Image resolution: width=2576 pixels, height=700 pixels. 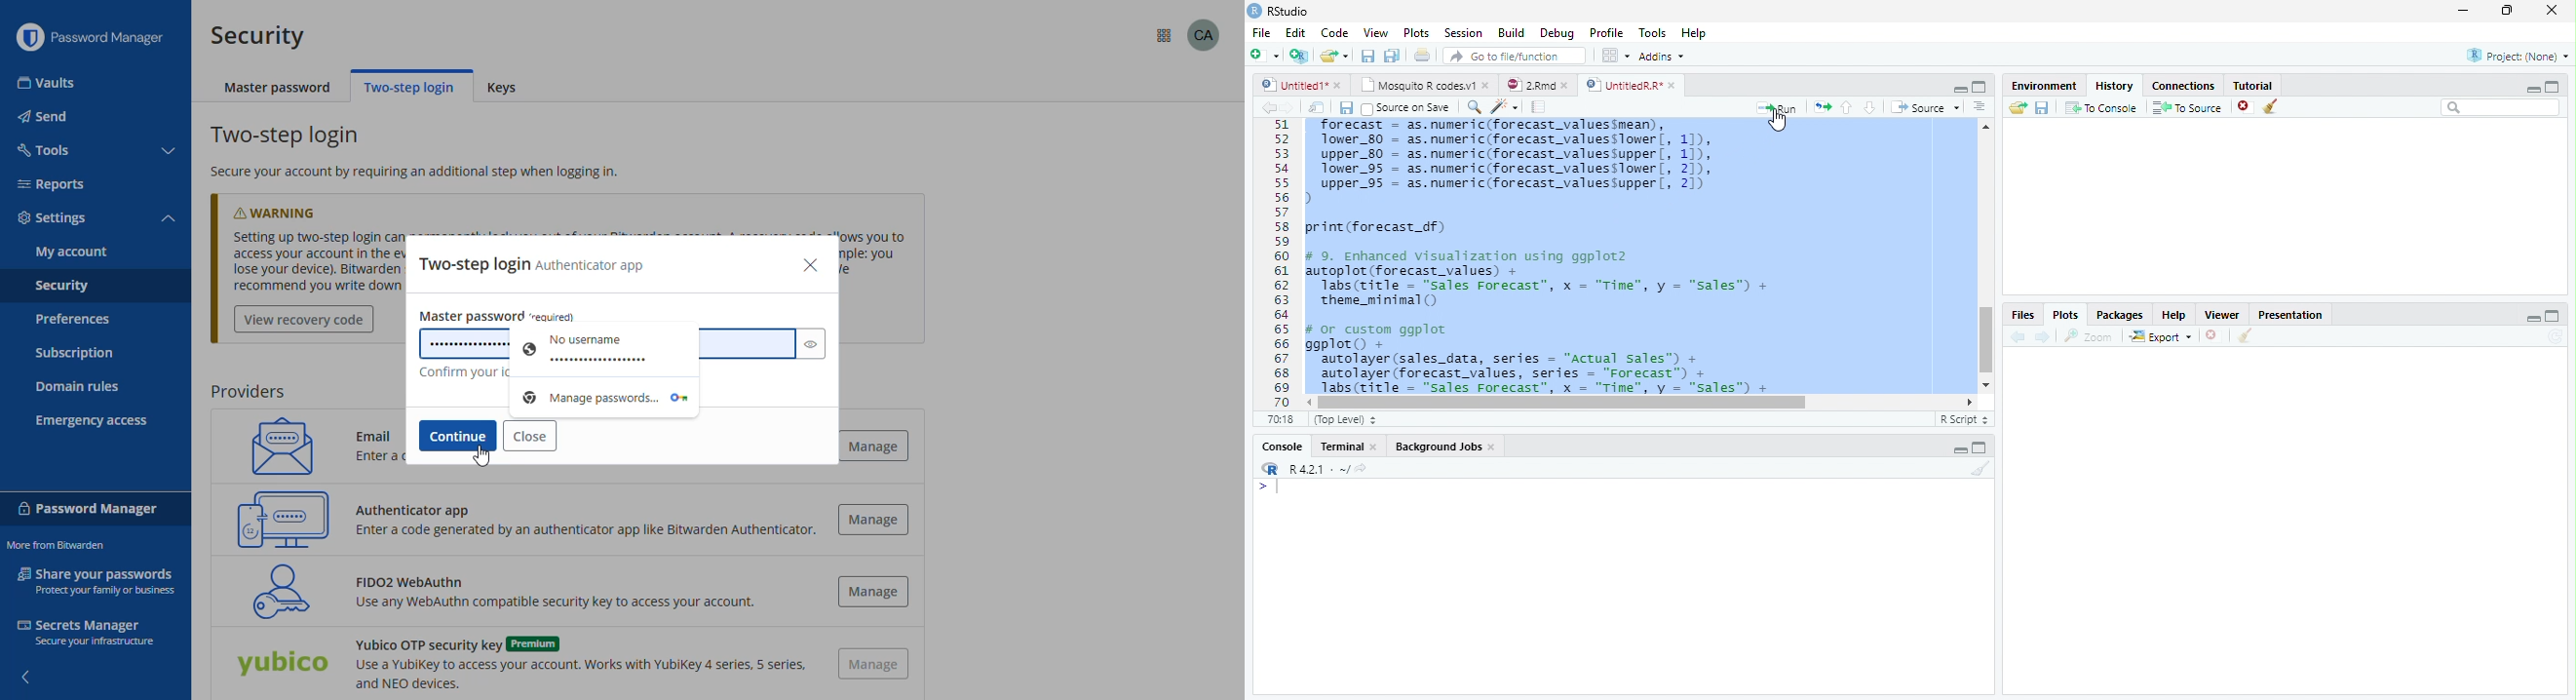 What do you see at coordinates (1639, 402) in the screenshot?
I see `Scroll` at bounding box center [1639, 402].